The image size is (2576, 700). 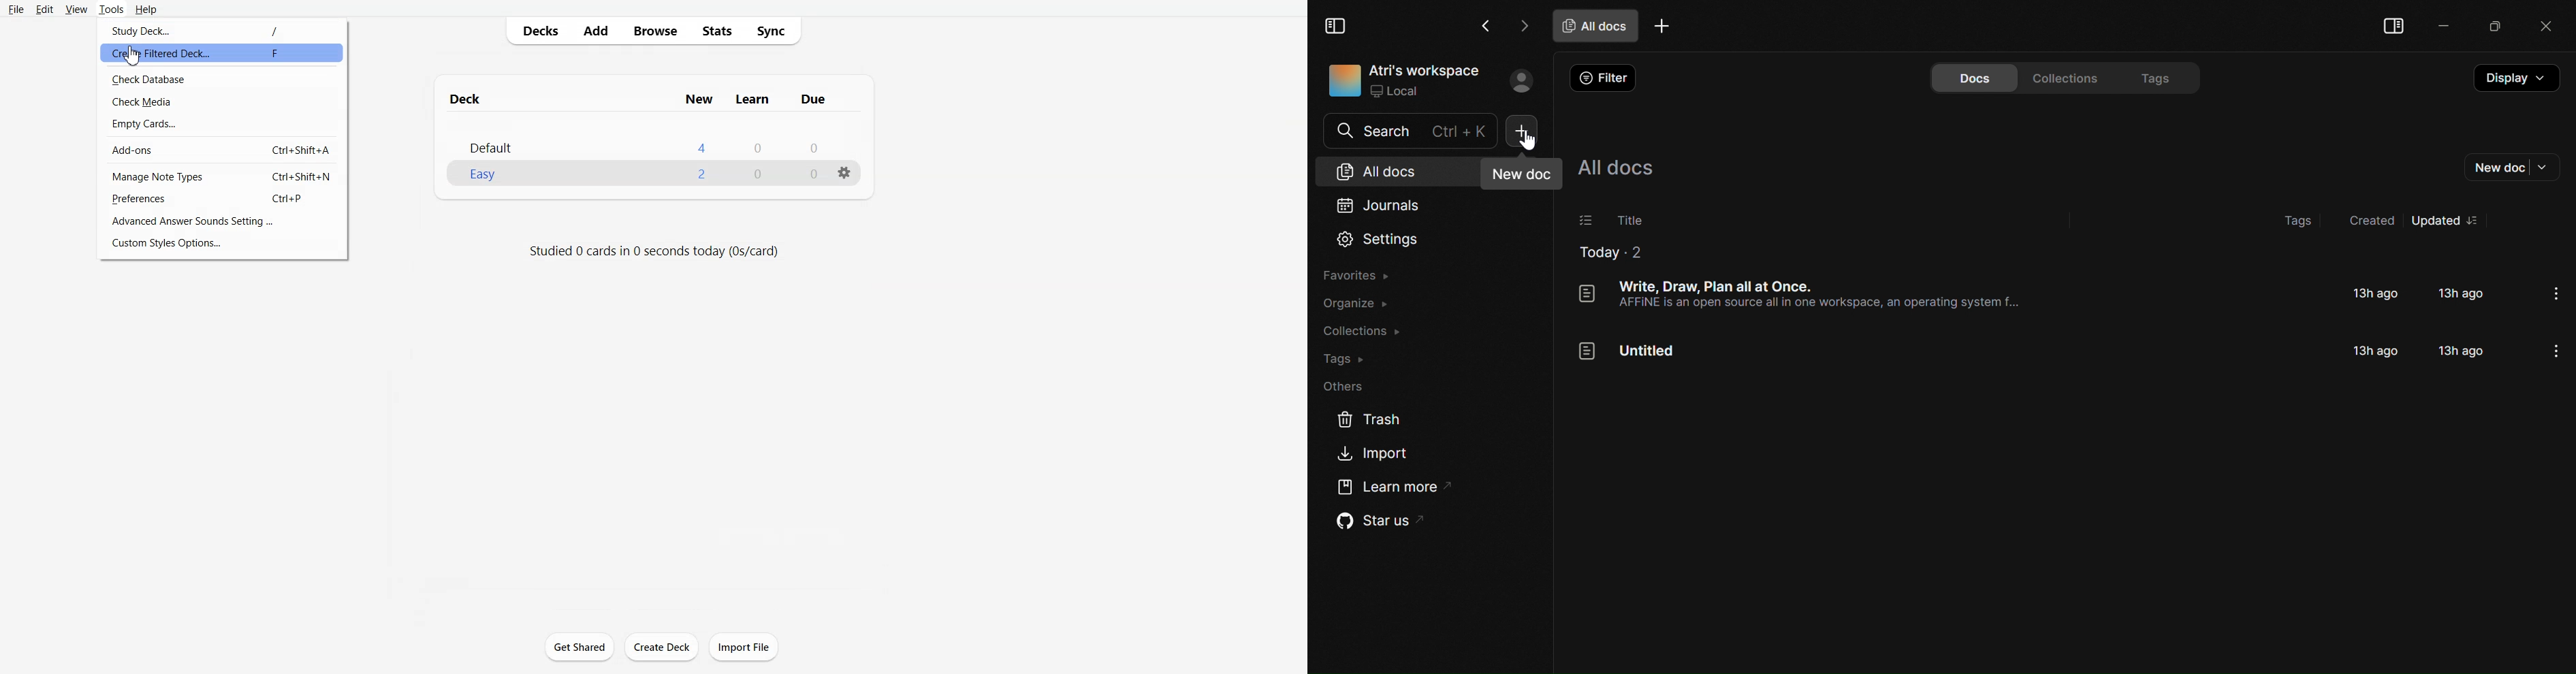 I want to click on Filter, so click(x=1607, y=78).